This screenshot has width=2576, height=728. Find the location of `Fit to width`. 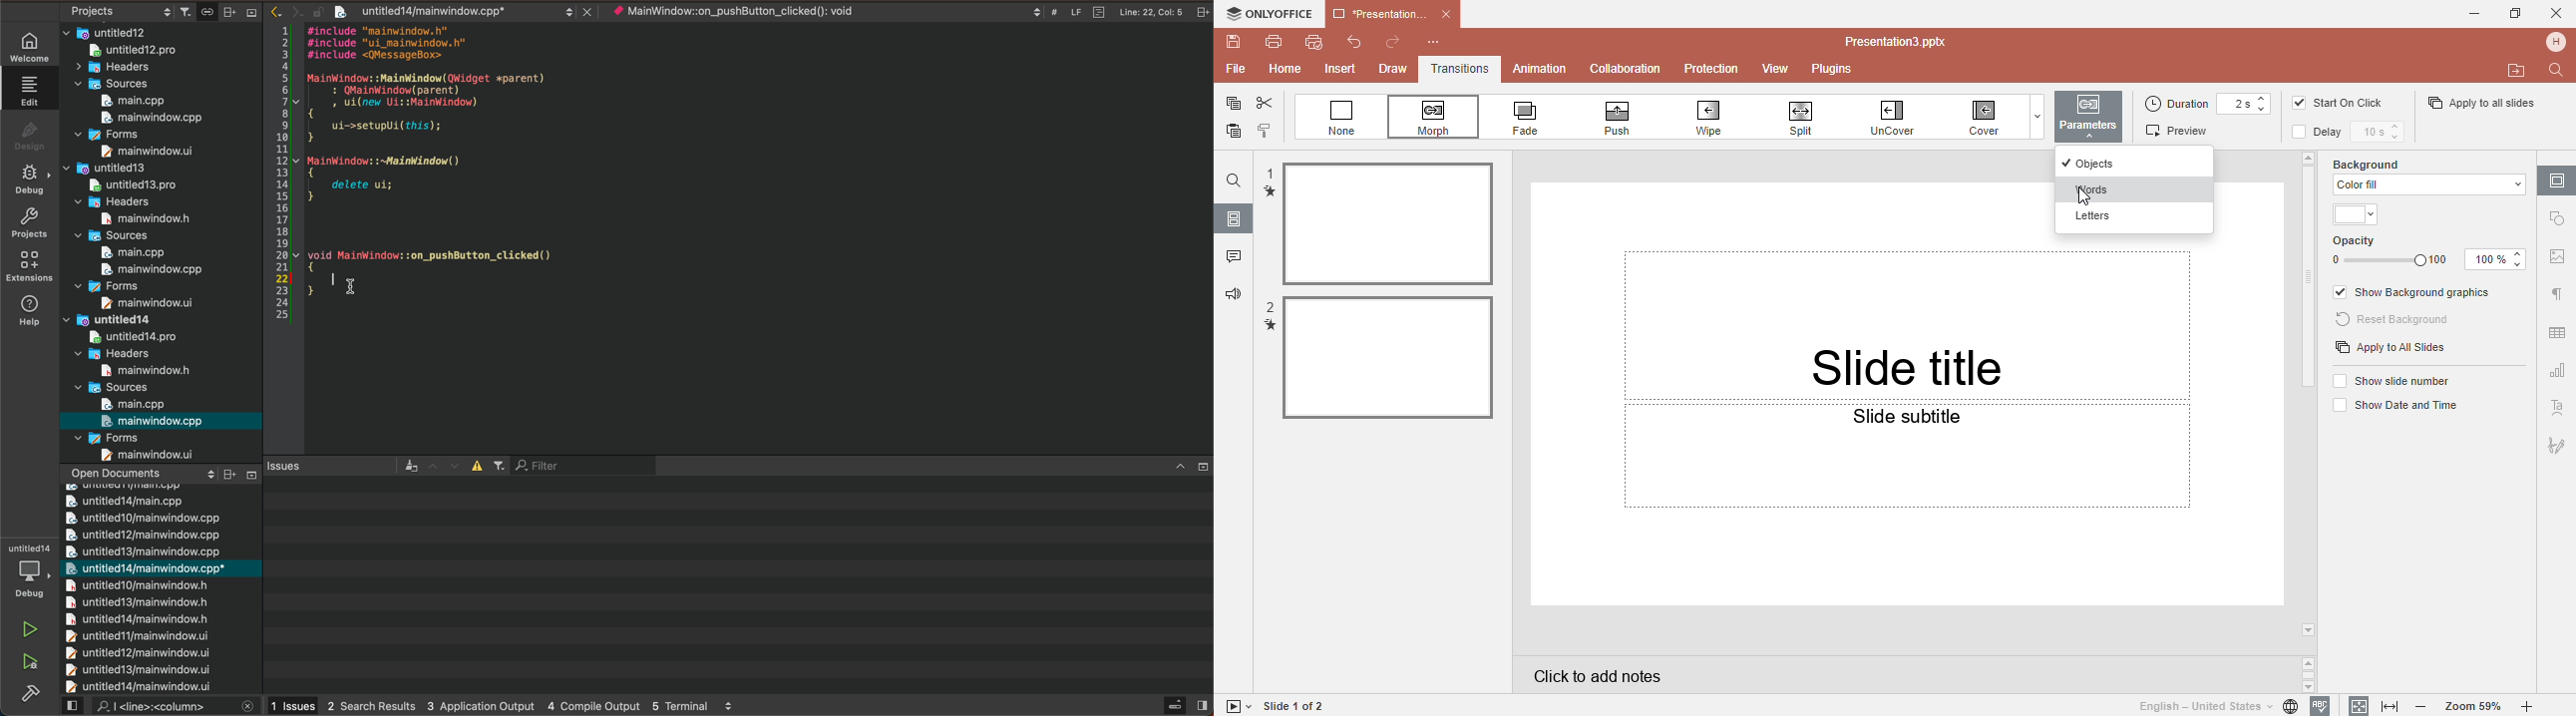

Fit to width is located at coordinates (2392, 707).